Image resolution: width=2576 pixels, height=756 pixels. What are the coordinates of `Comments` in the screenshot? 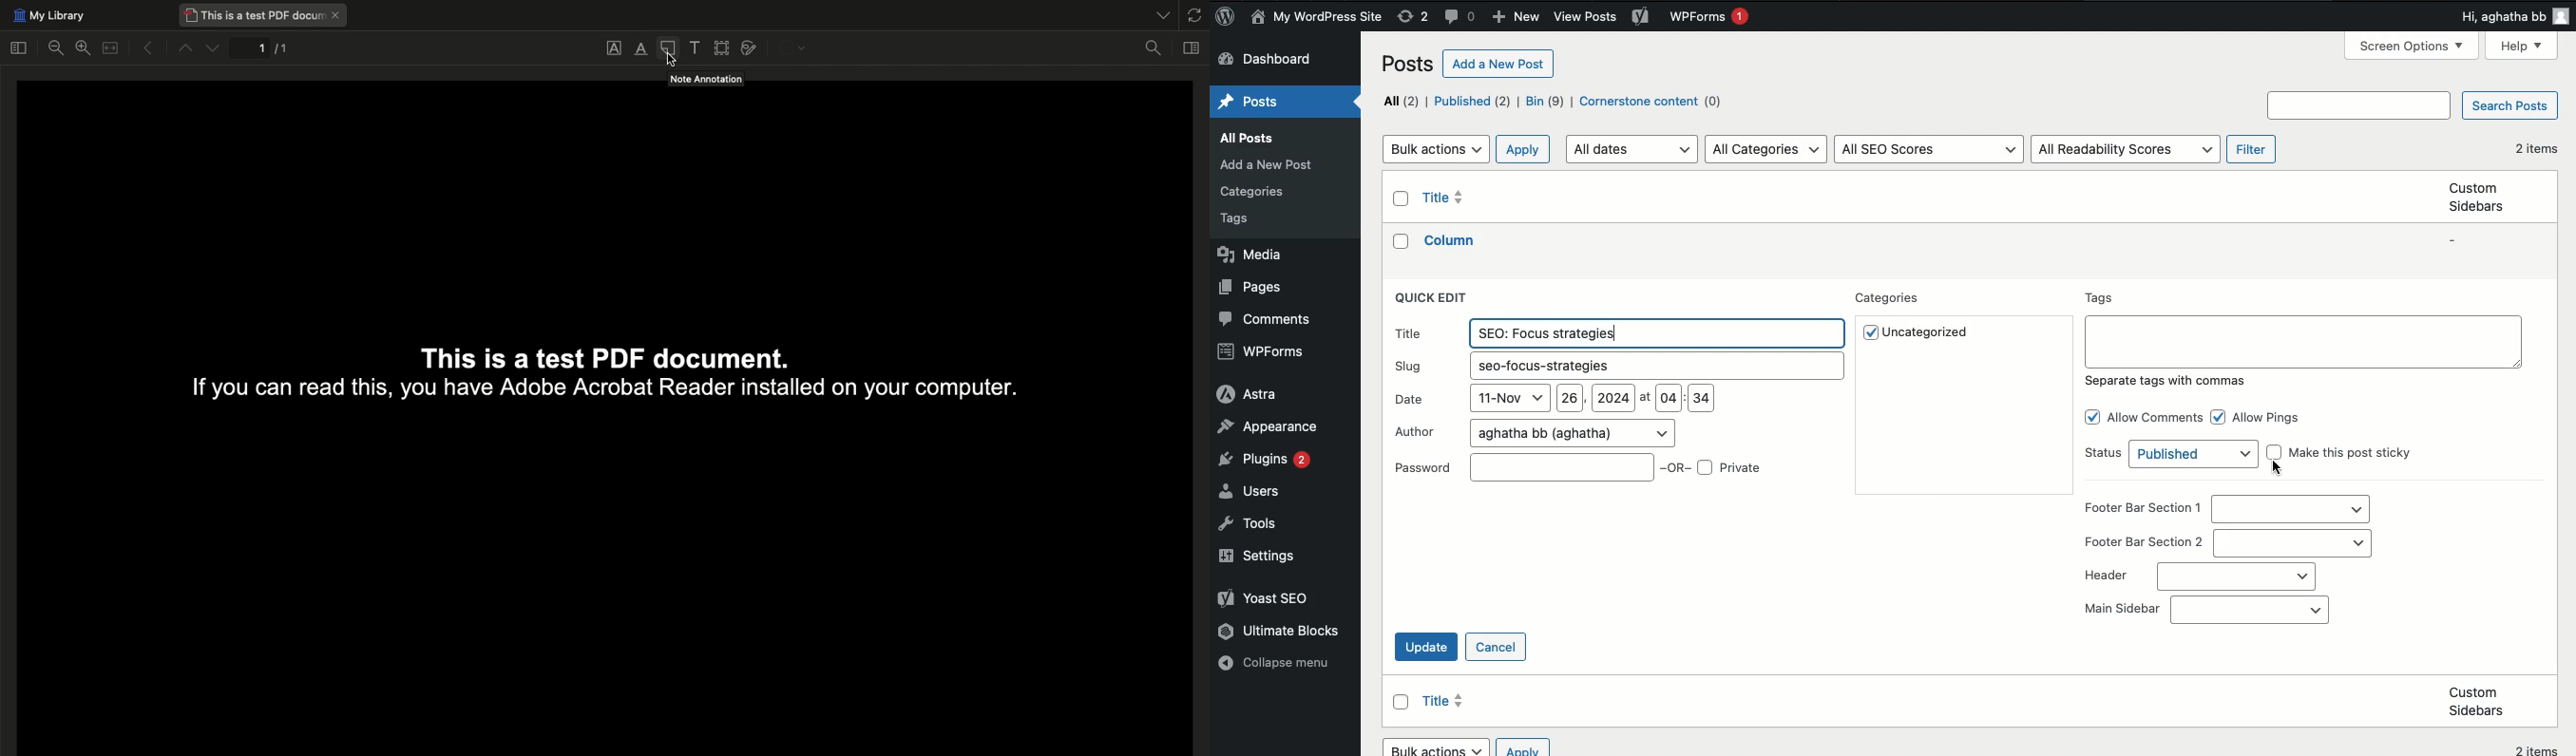 It's located at (1264, 319).